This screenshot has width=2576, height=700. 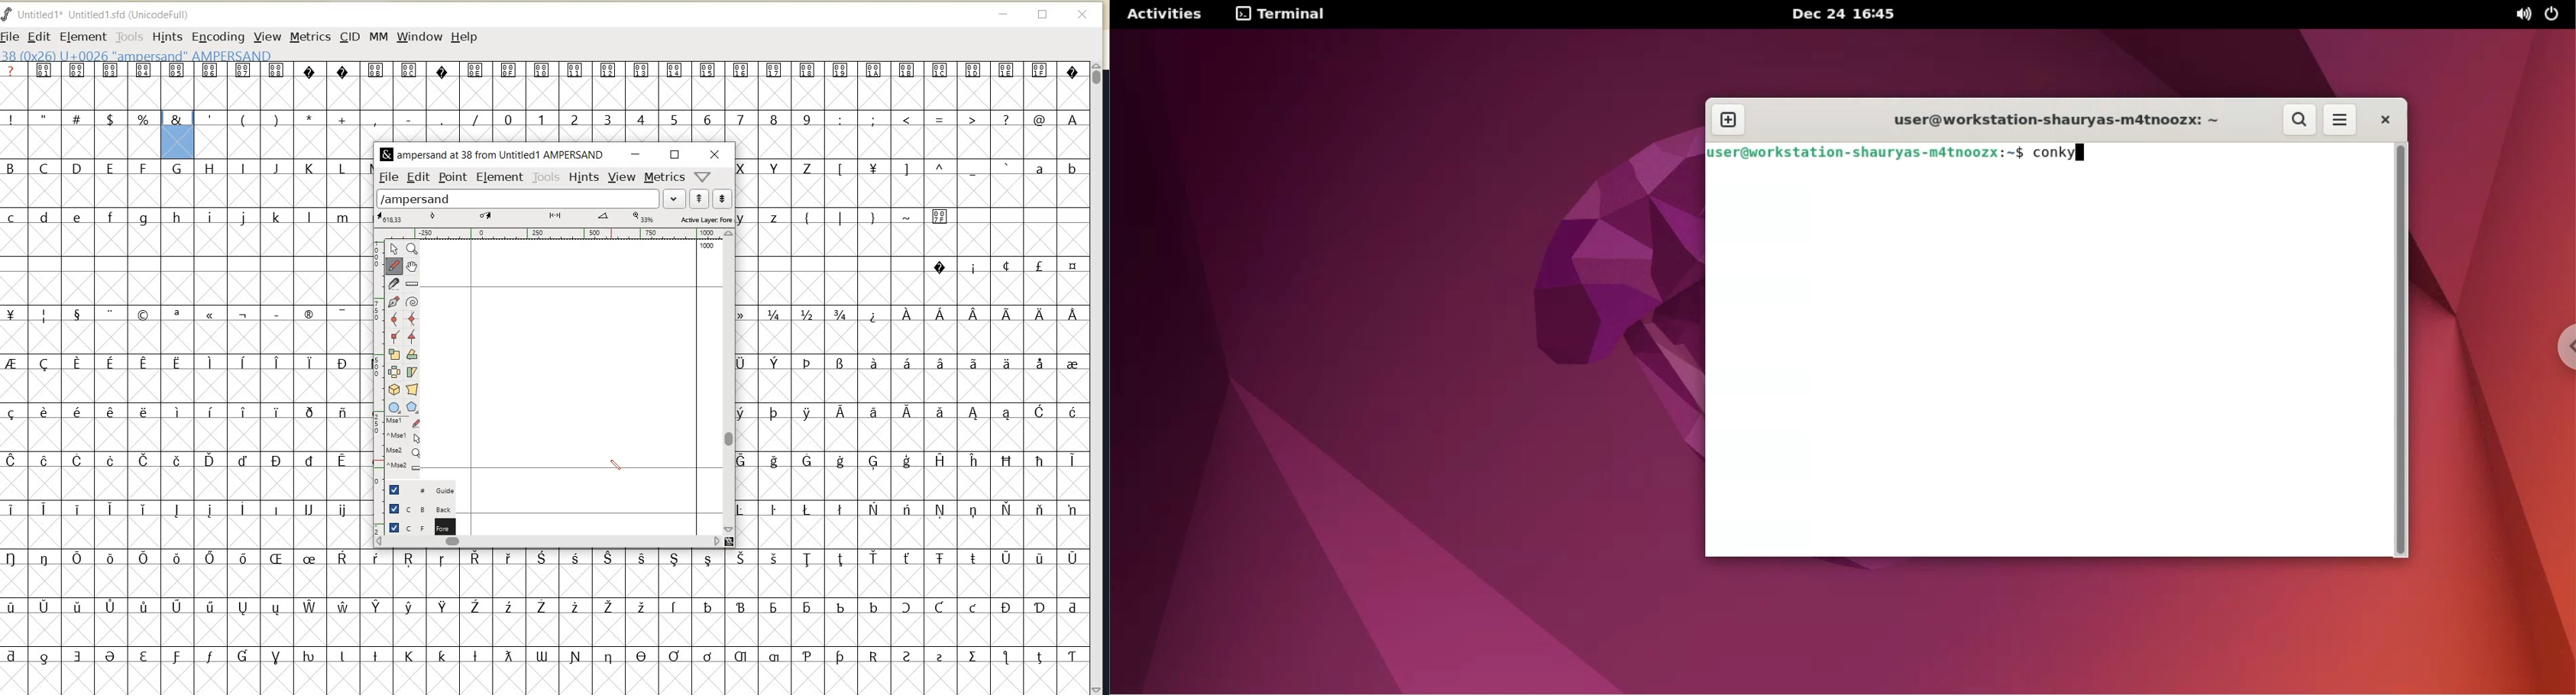 I want to click on ELEMENT, so click(x=81, y=37).